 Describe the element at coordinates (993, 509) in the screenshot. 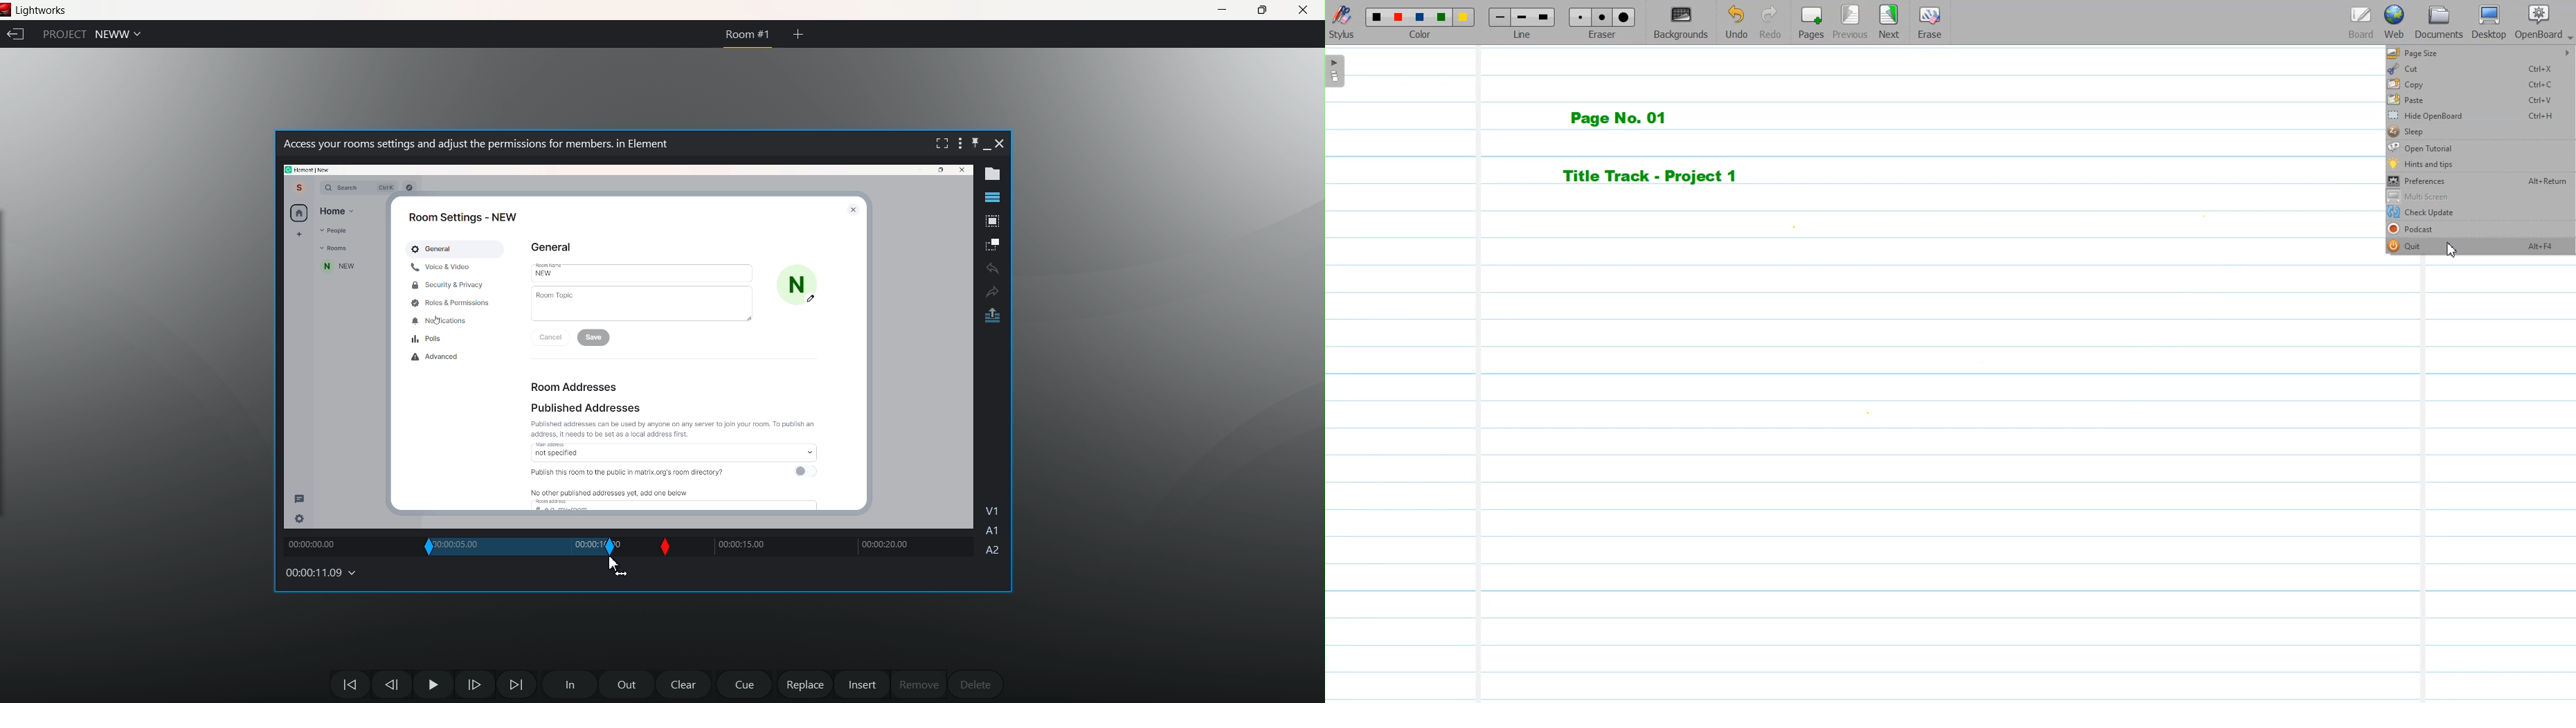

I see `V1` at that location.